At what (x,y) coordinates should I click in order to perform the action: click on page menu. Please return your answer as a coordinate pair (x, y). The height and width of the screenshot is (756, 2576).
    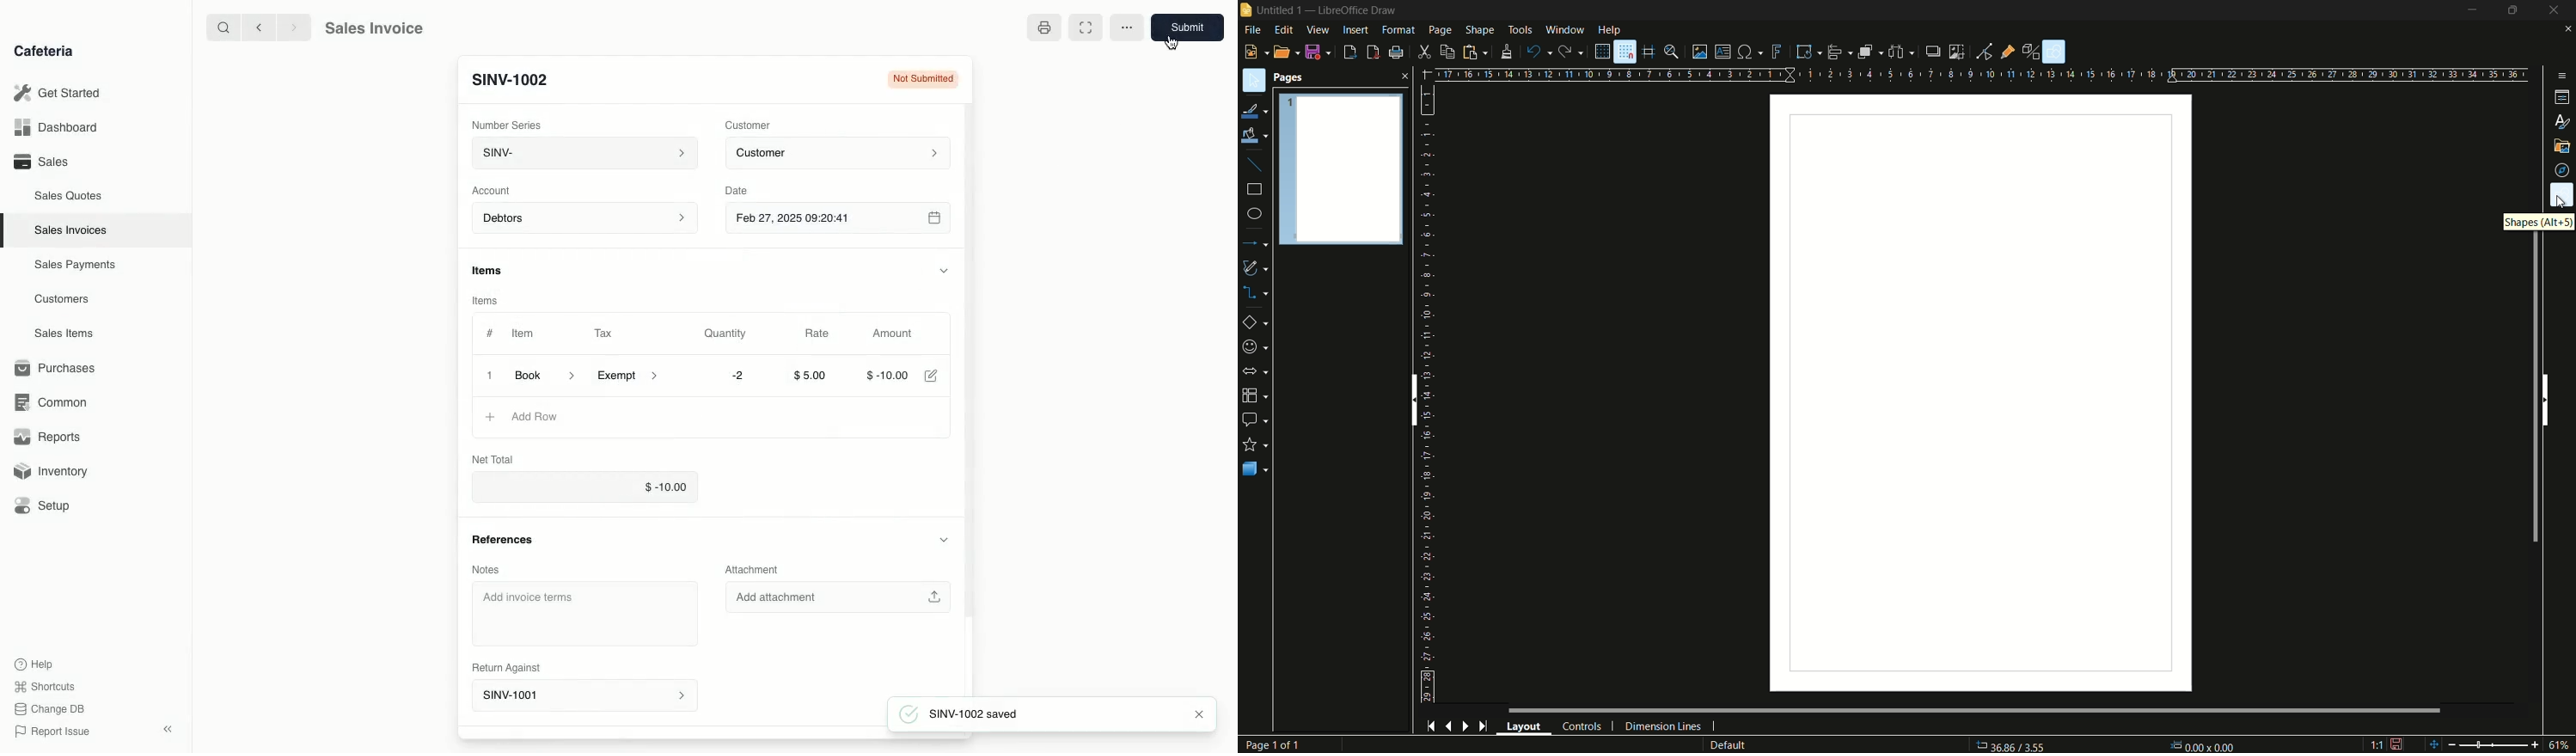
    Looking at the image, I should click on (1441, 30).